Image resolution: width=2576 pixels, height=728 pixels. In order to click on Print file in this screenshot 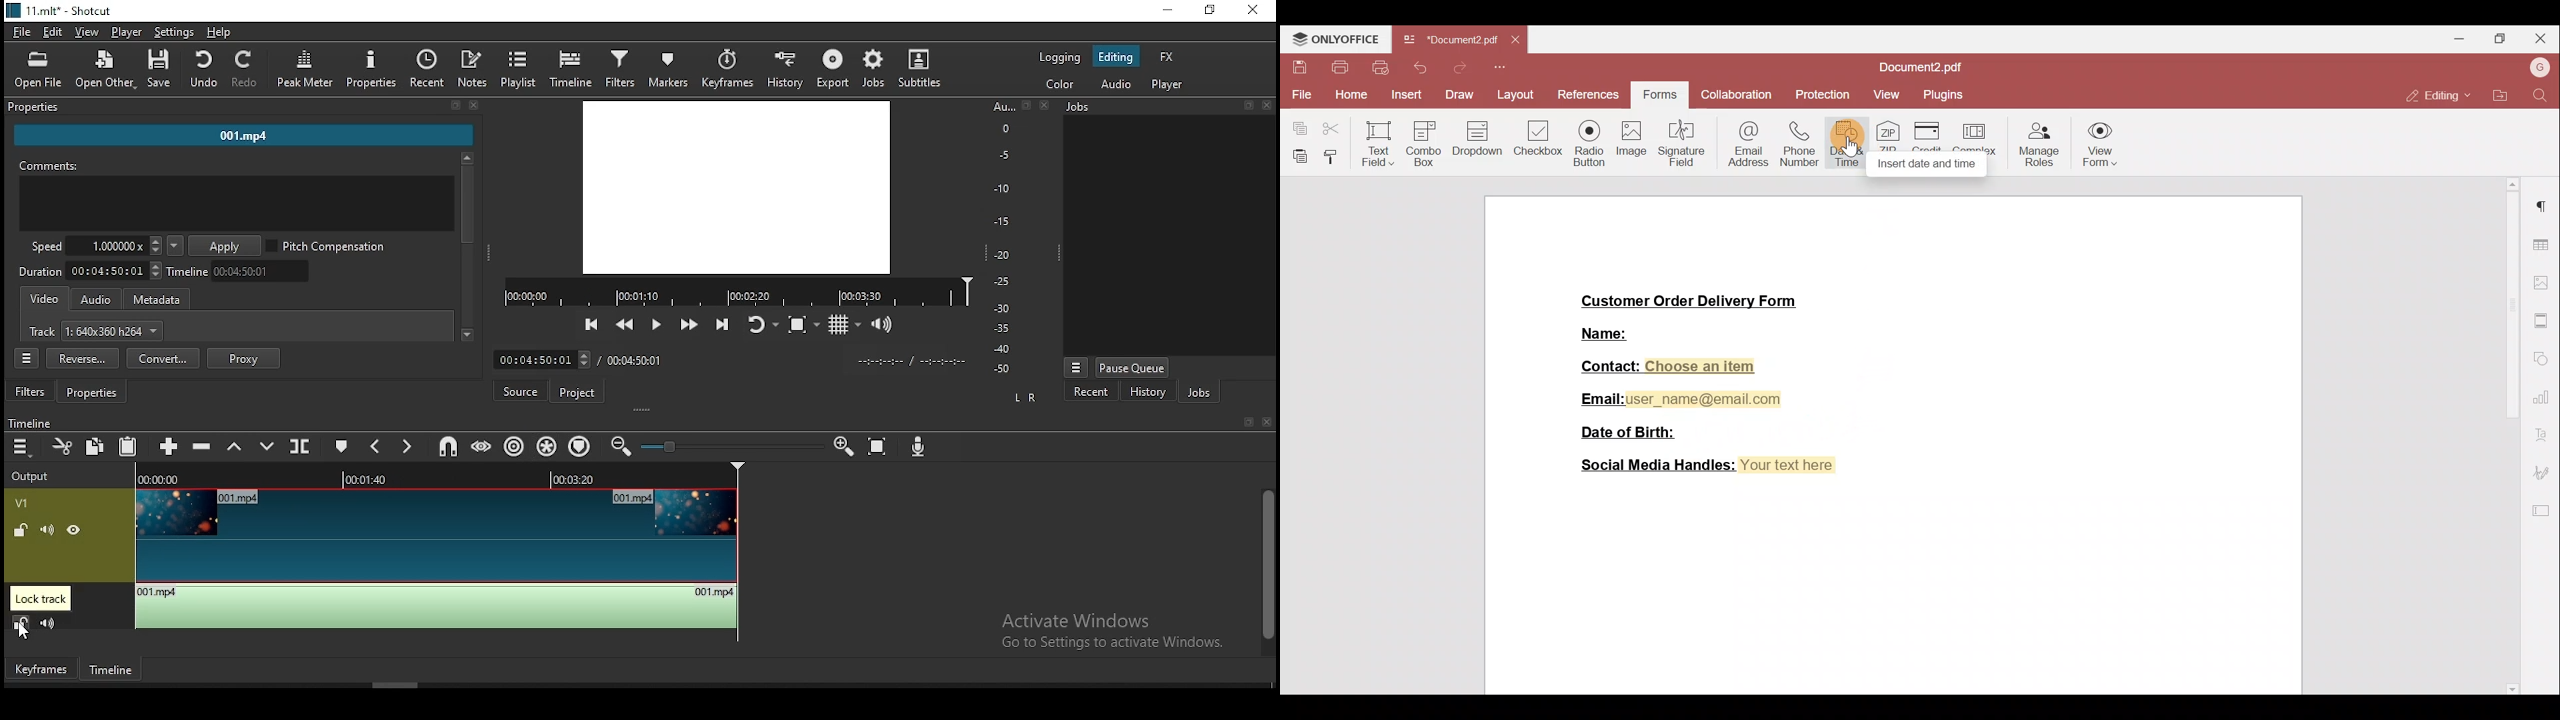, I will do `click(1335, 68)`.